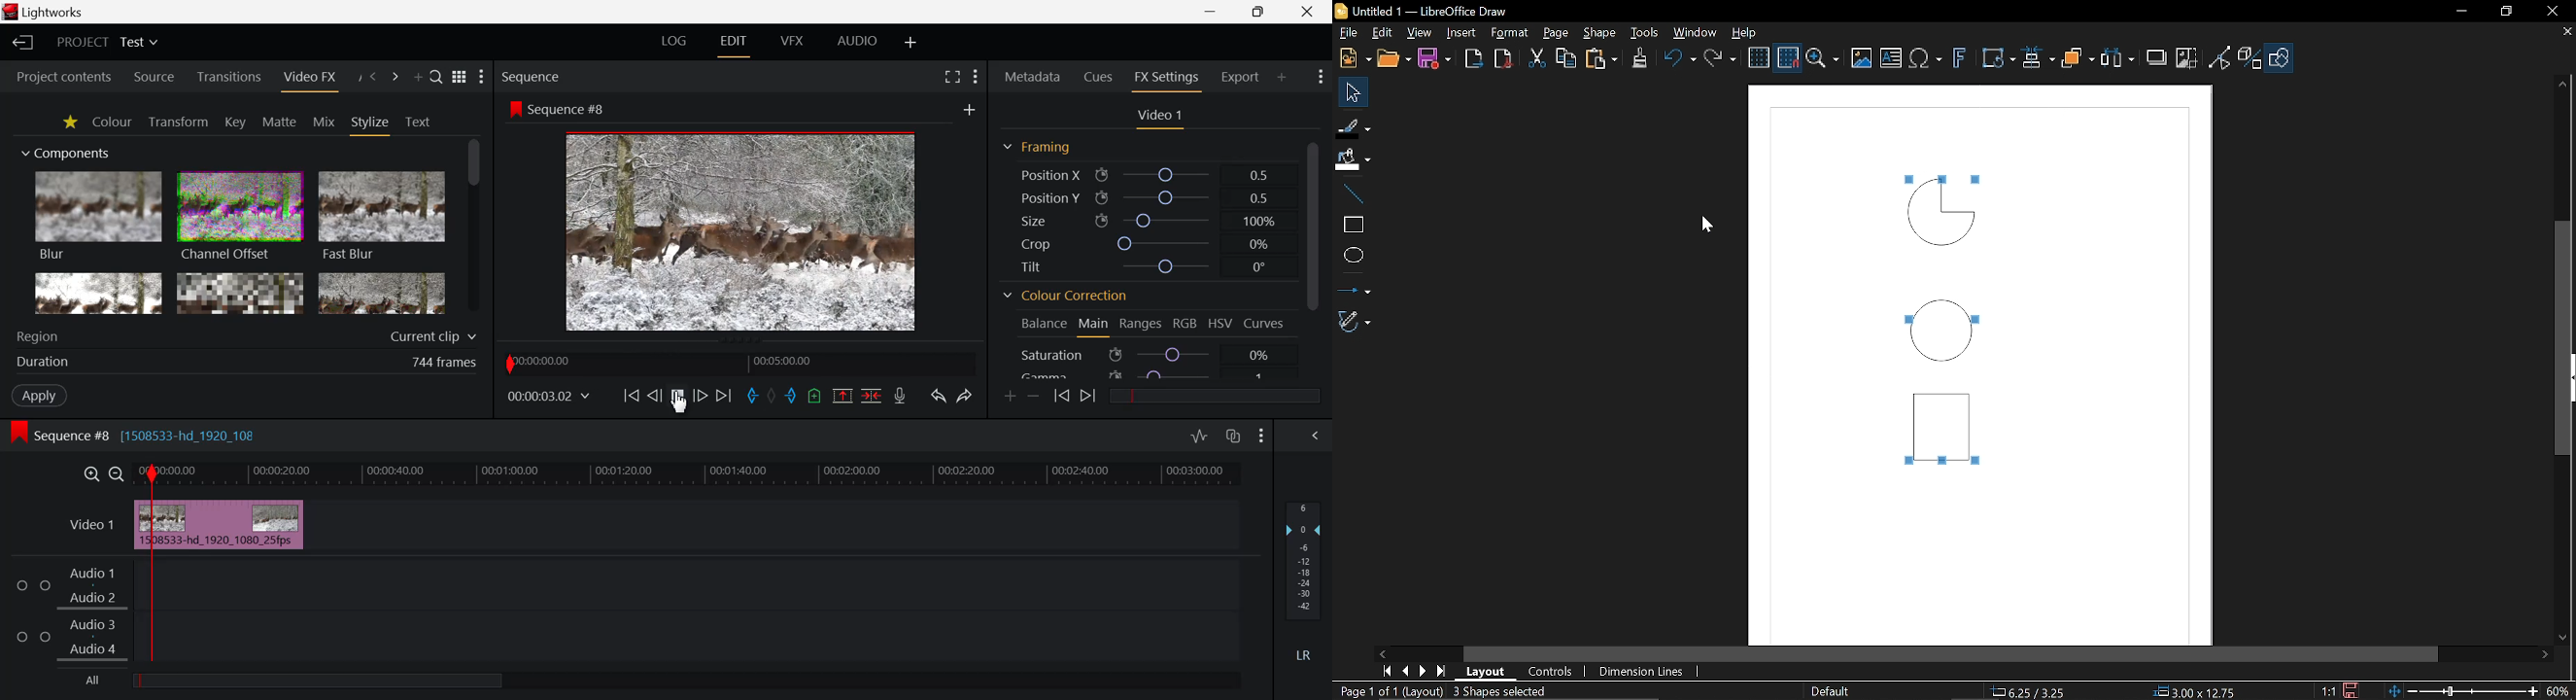  I want to click on Change zoom, so click(2461, 692).